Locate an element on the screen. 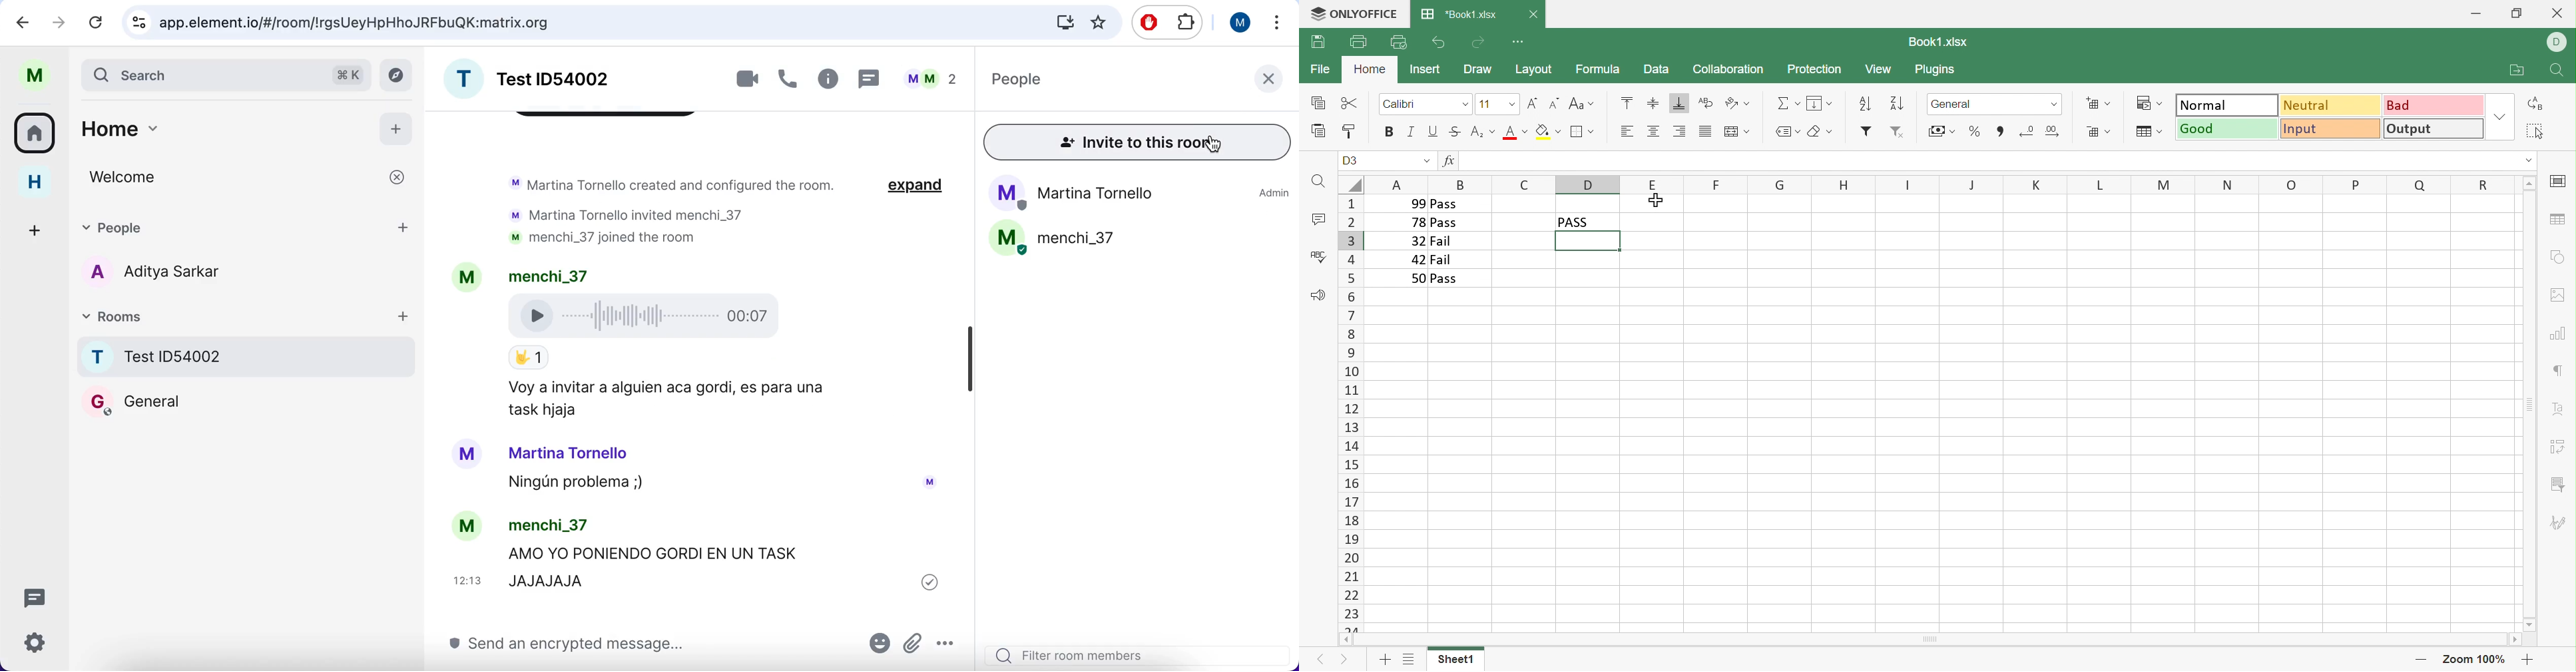 The image size is (2576, 672). redo is located at coordinates (58, 22).